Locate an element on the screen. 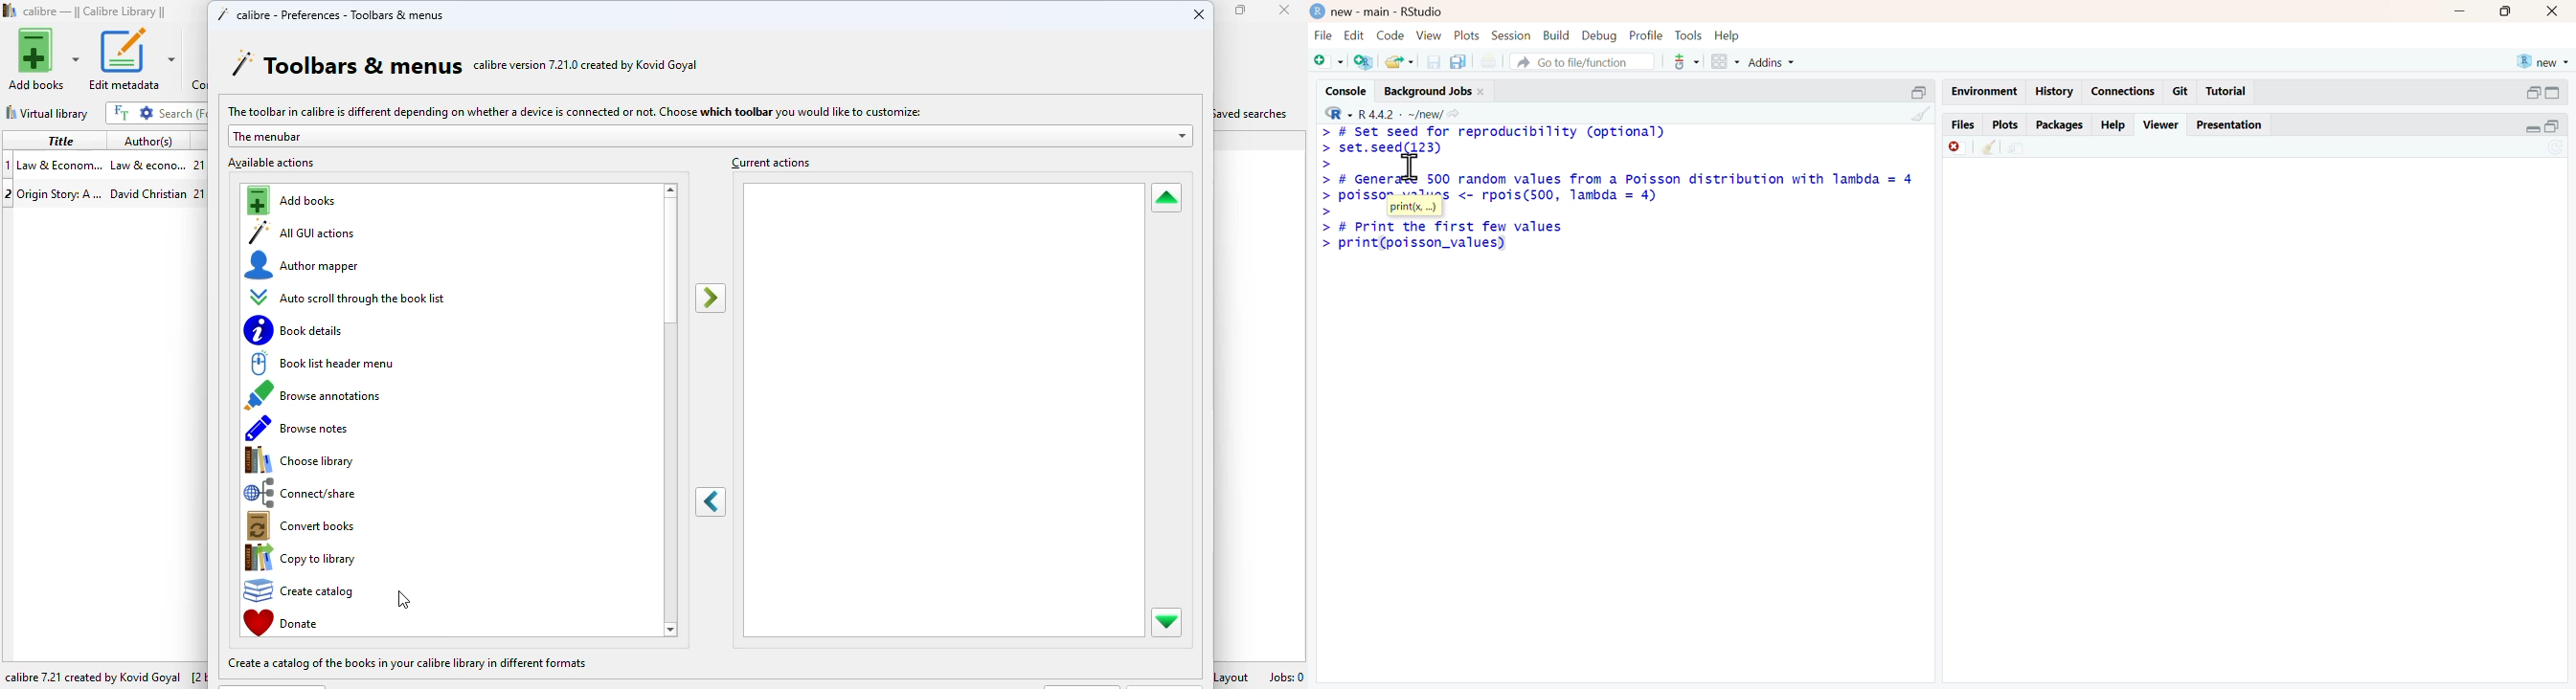 Image resolution: width=2576 pixels, height=700 pixels. share is located at coordinates (2015, 148).